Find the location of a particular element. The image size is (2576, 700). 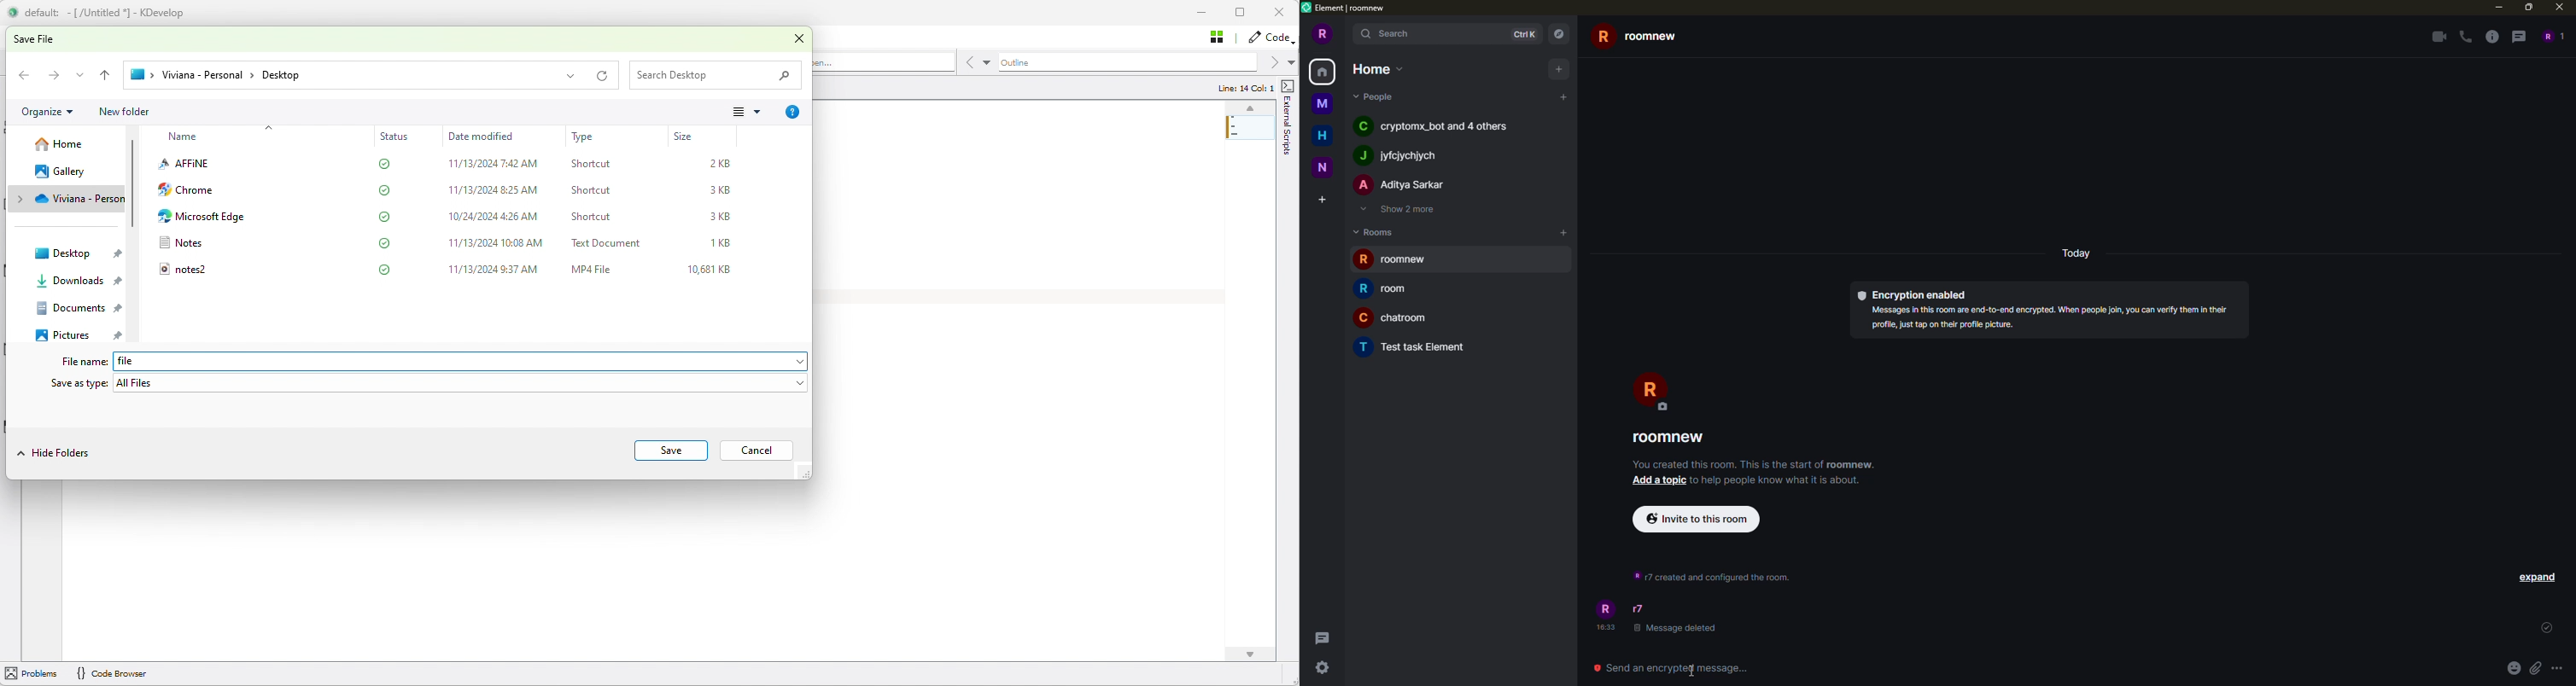

room is located at coordinates (1393, 318).